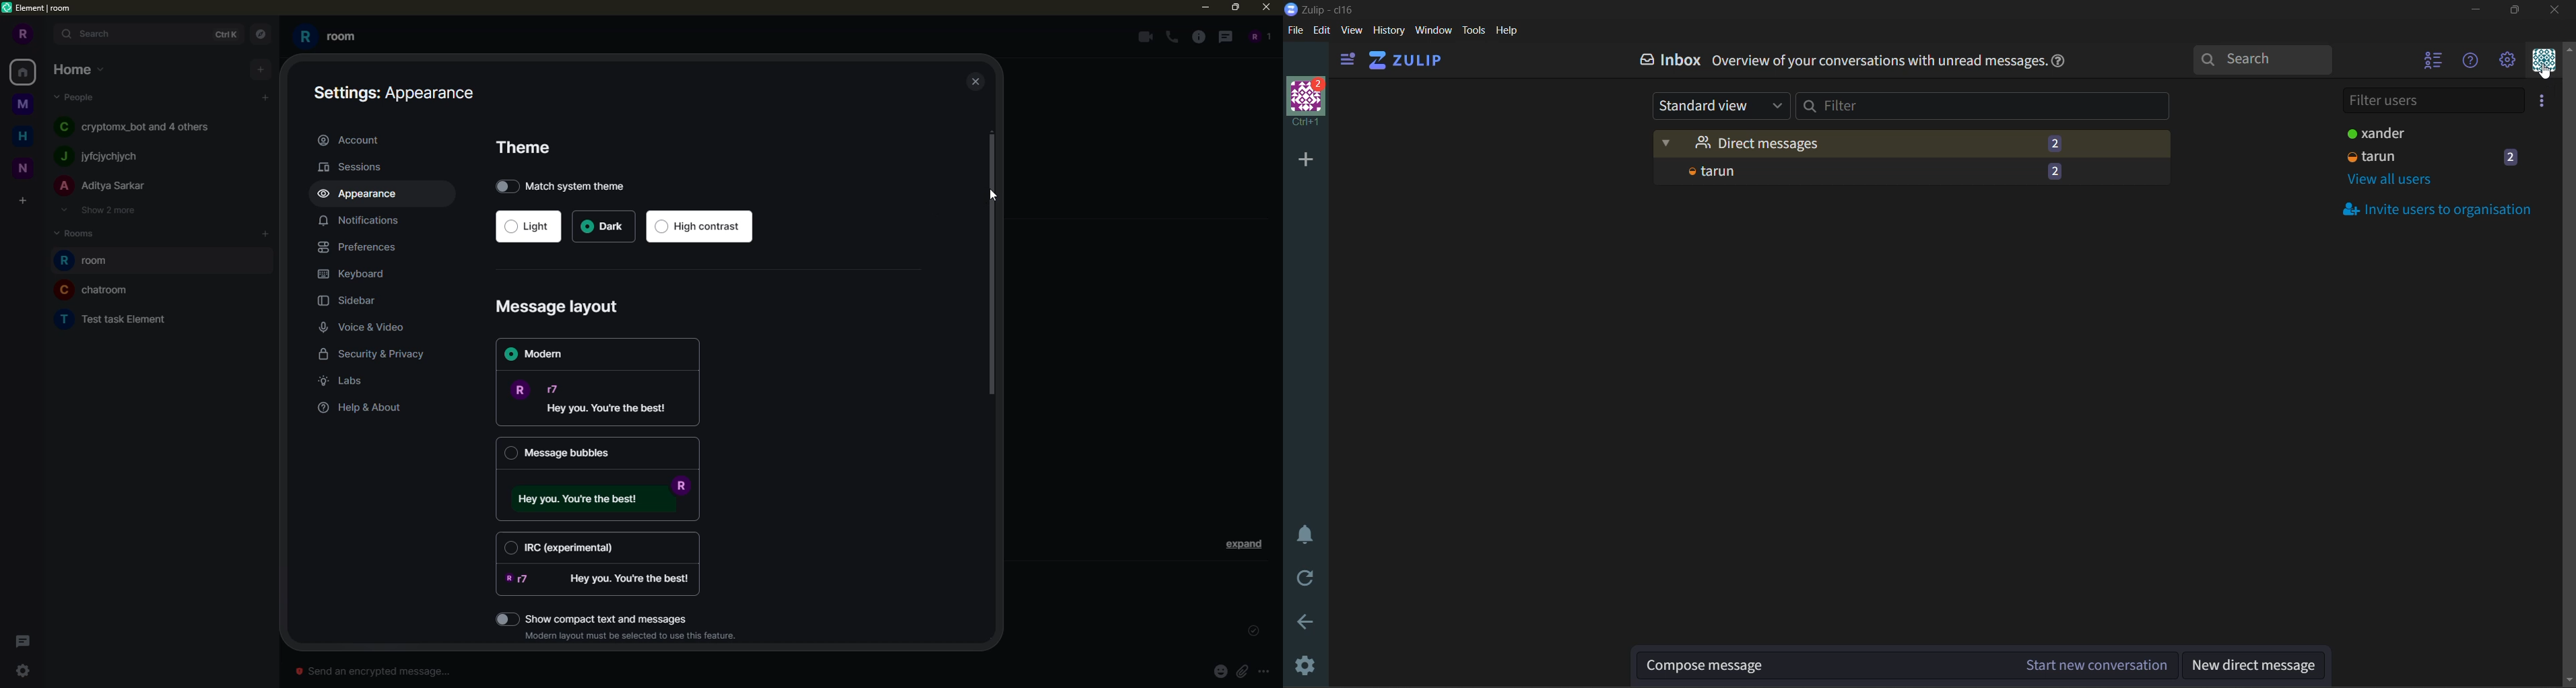 The image size is (2576, 700). Describe the element at coordinates (615, 617) in the screenshot. I see `show compact message` at that location.